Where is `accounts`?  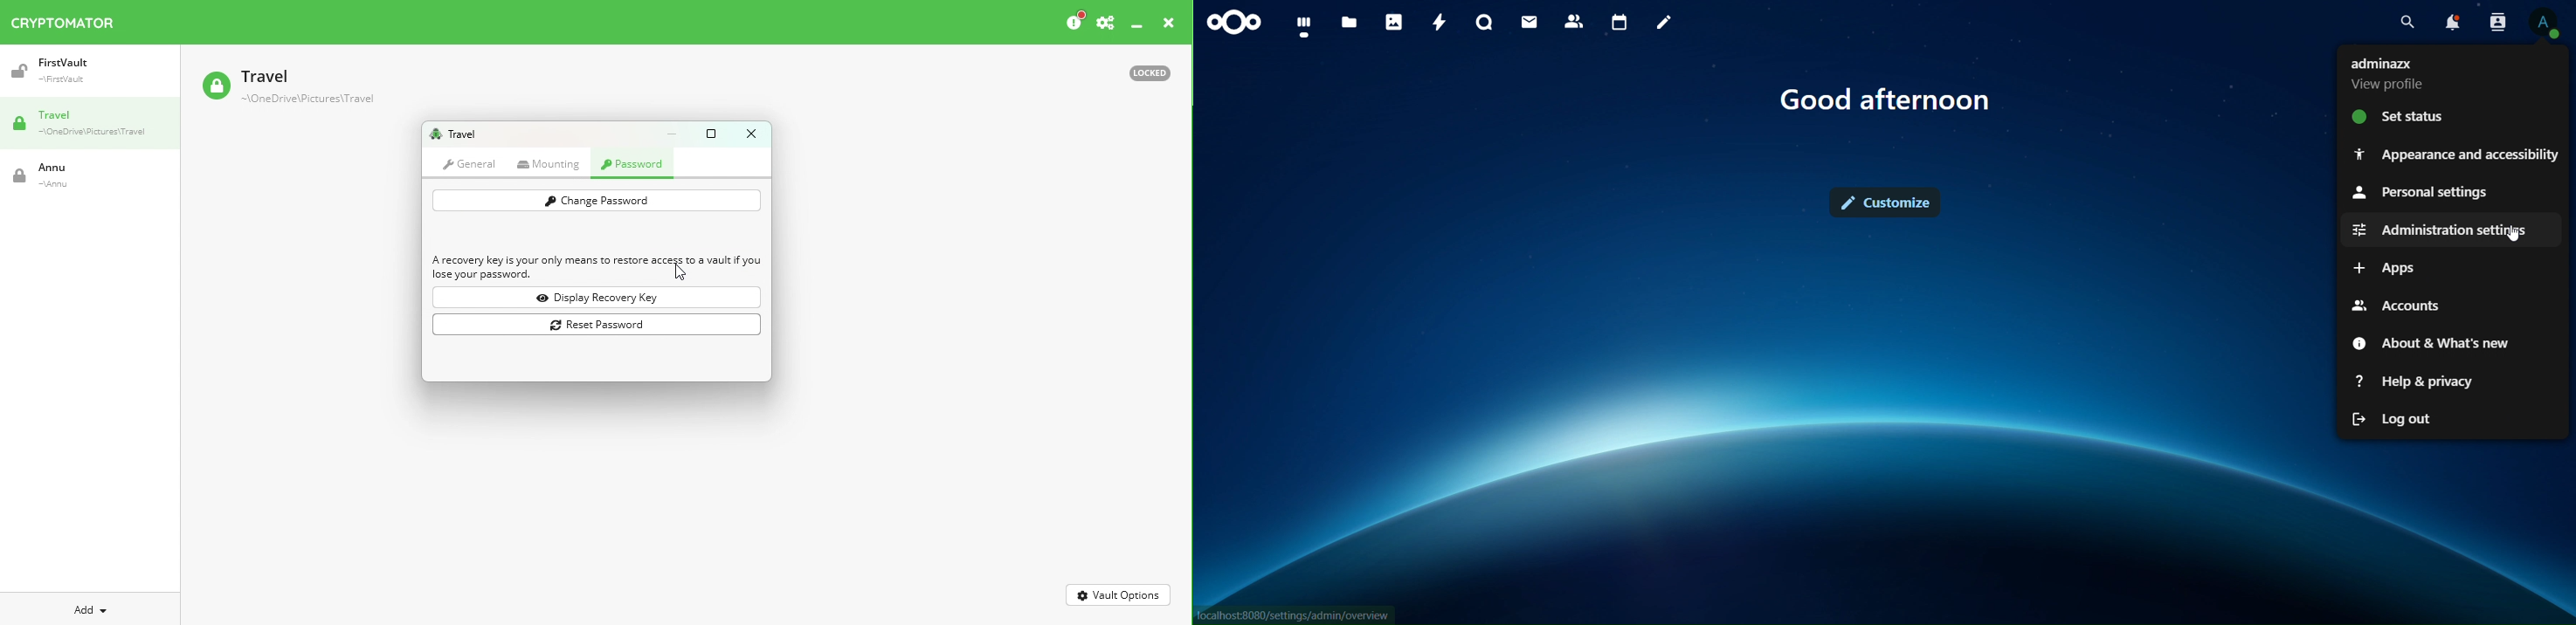
accounts is located at coordinates (2402, 303).